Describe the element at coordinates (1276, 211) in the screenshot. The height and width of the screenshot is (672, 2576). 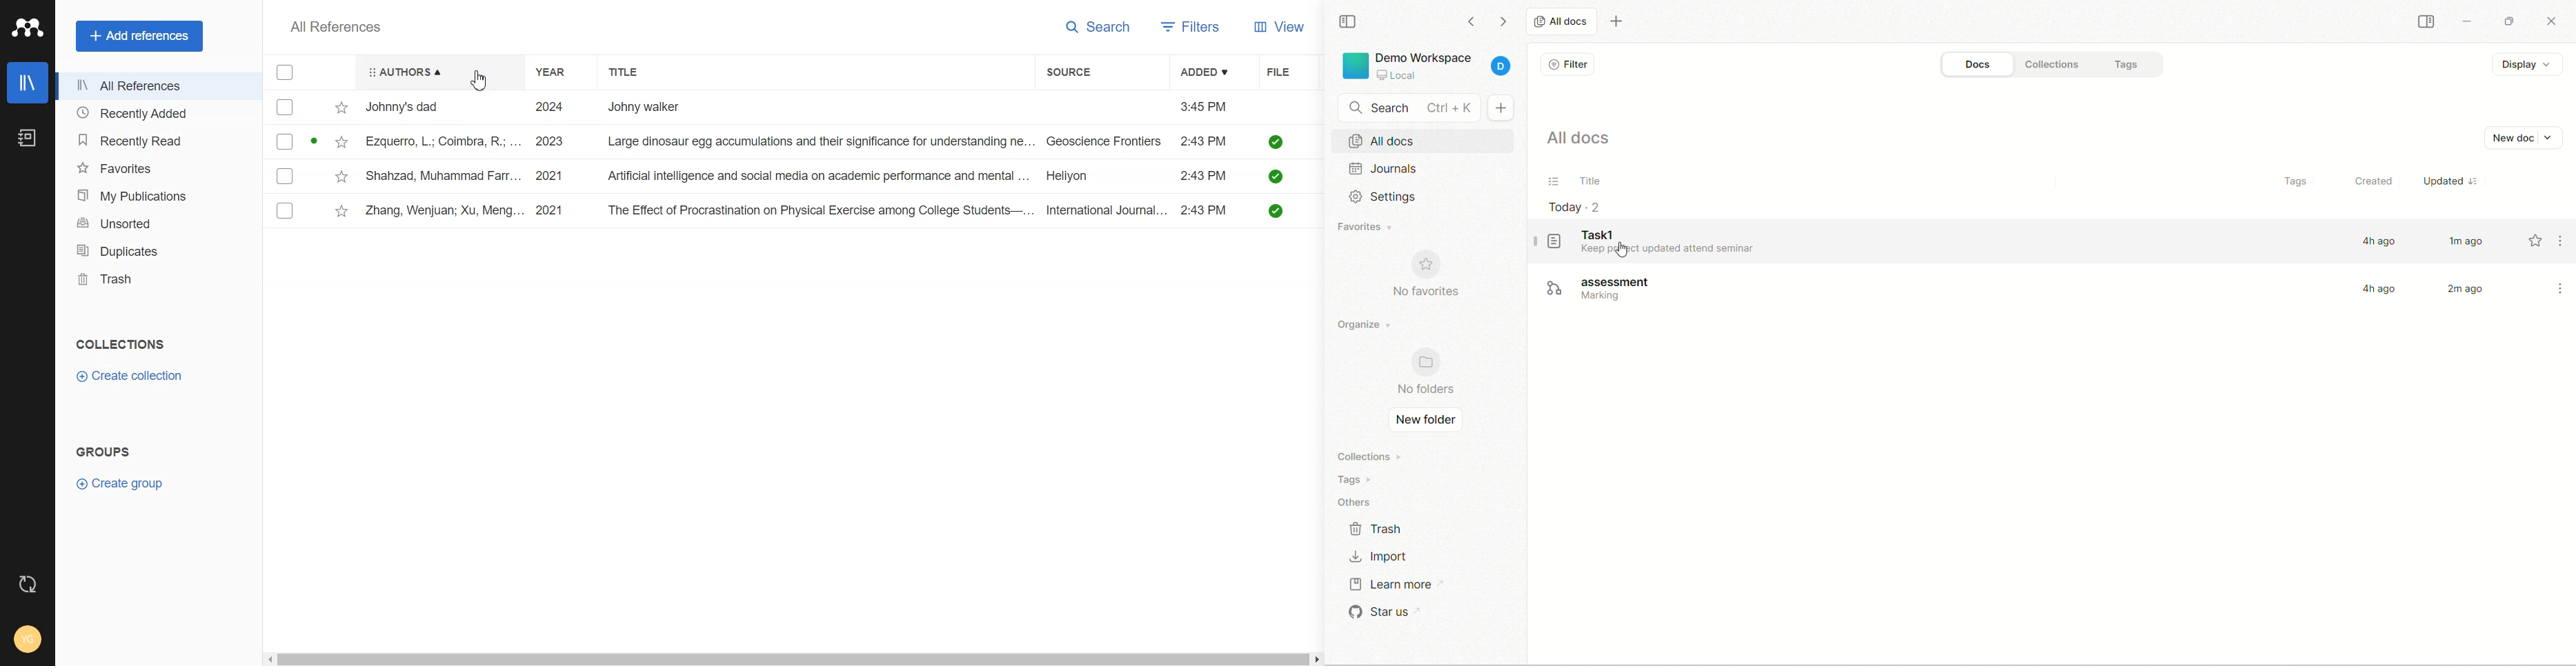
I see `download check` at that location.